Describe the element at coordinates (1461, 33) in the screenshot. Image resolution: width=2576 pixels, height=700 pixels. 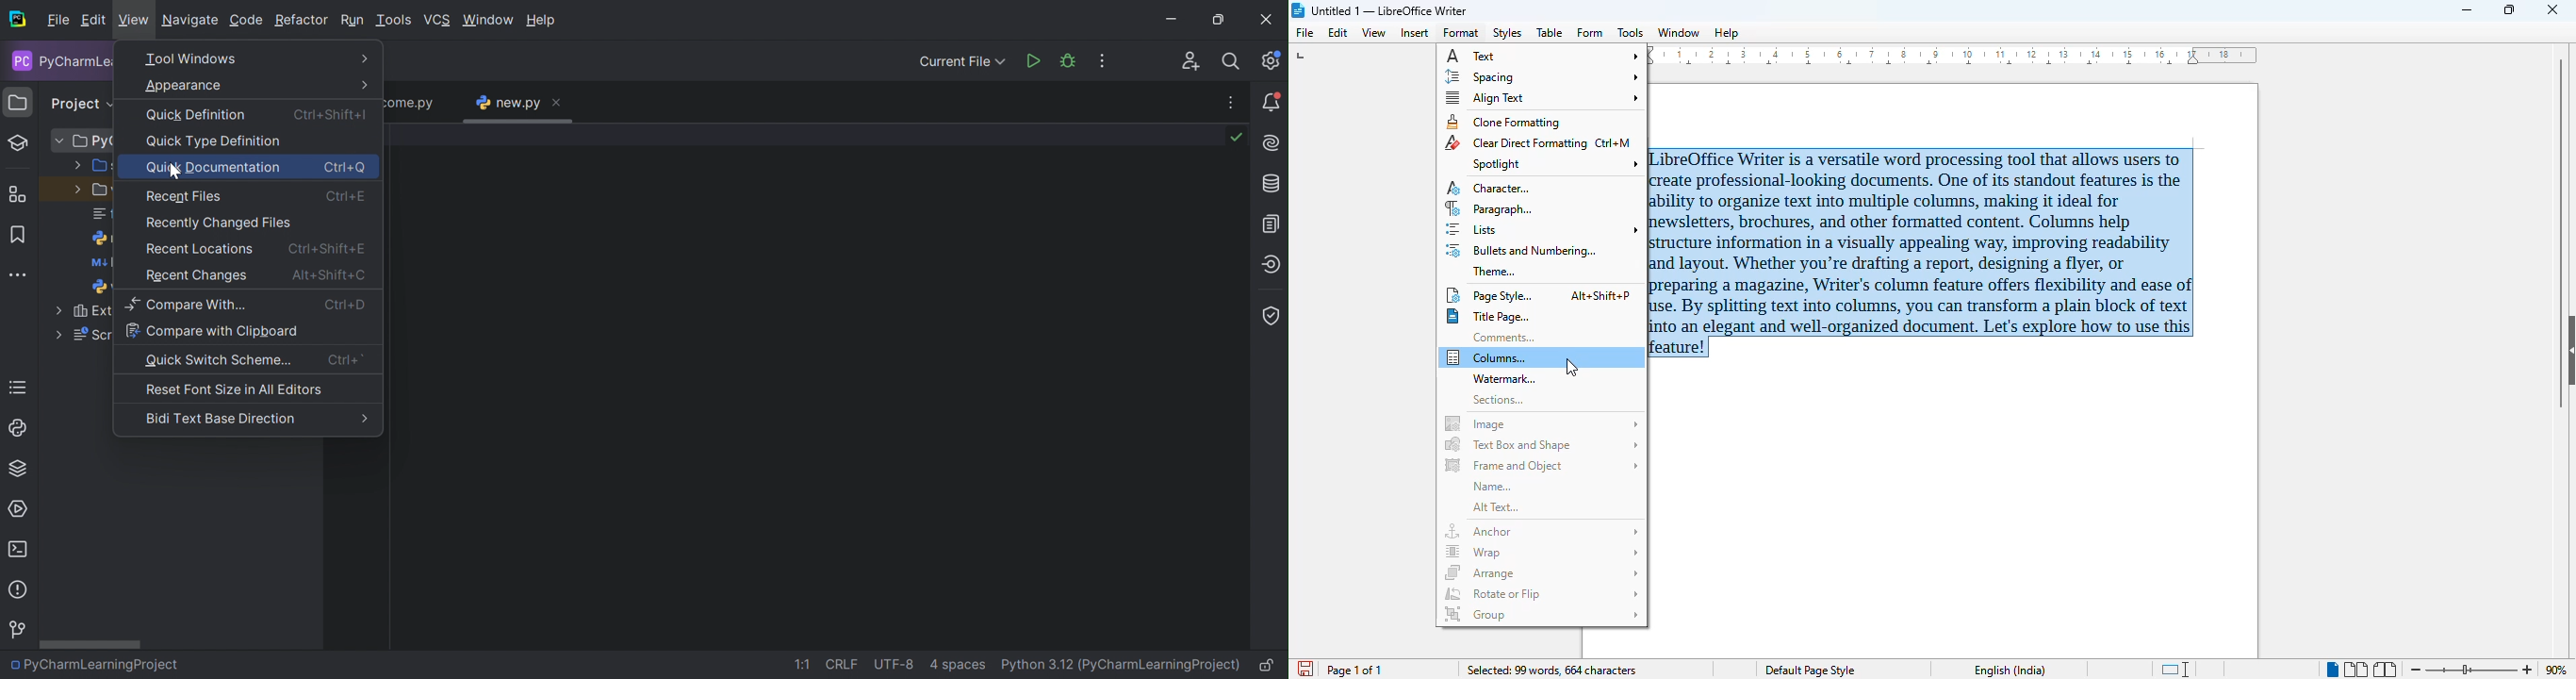
I see `format` at that location.